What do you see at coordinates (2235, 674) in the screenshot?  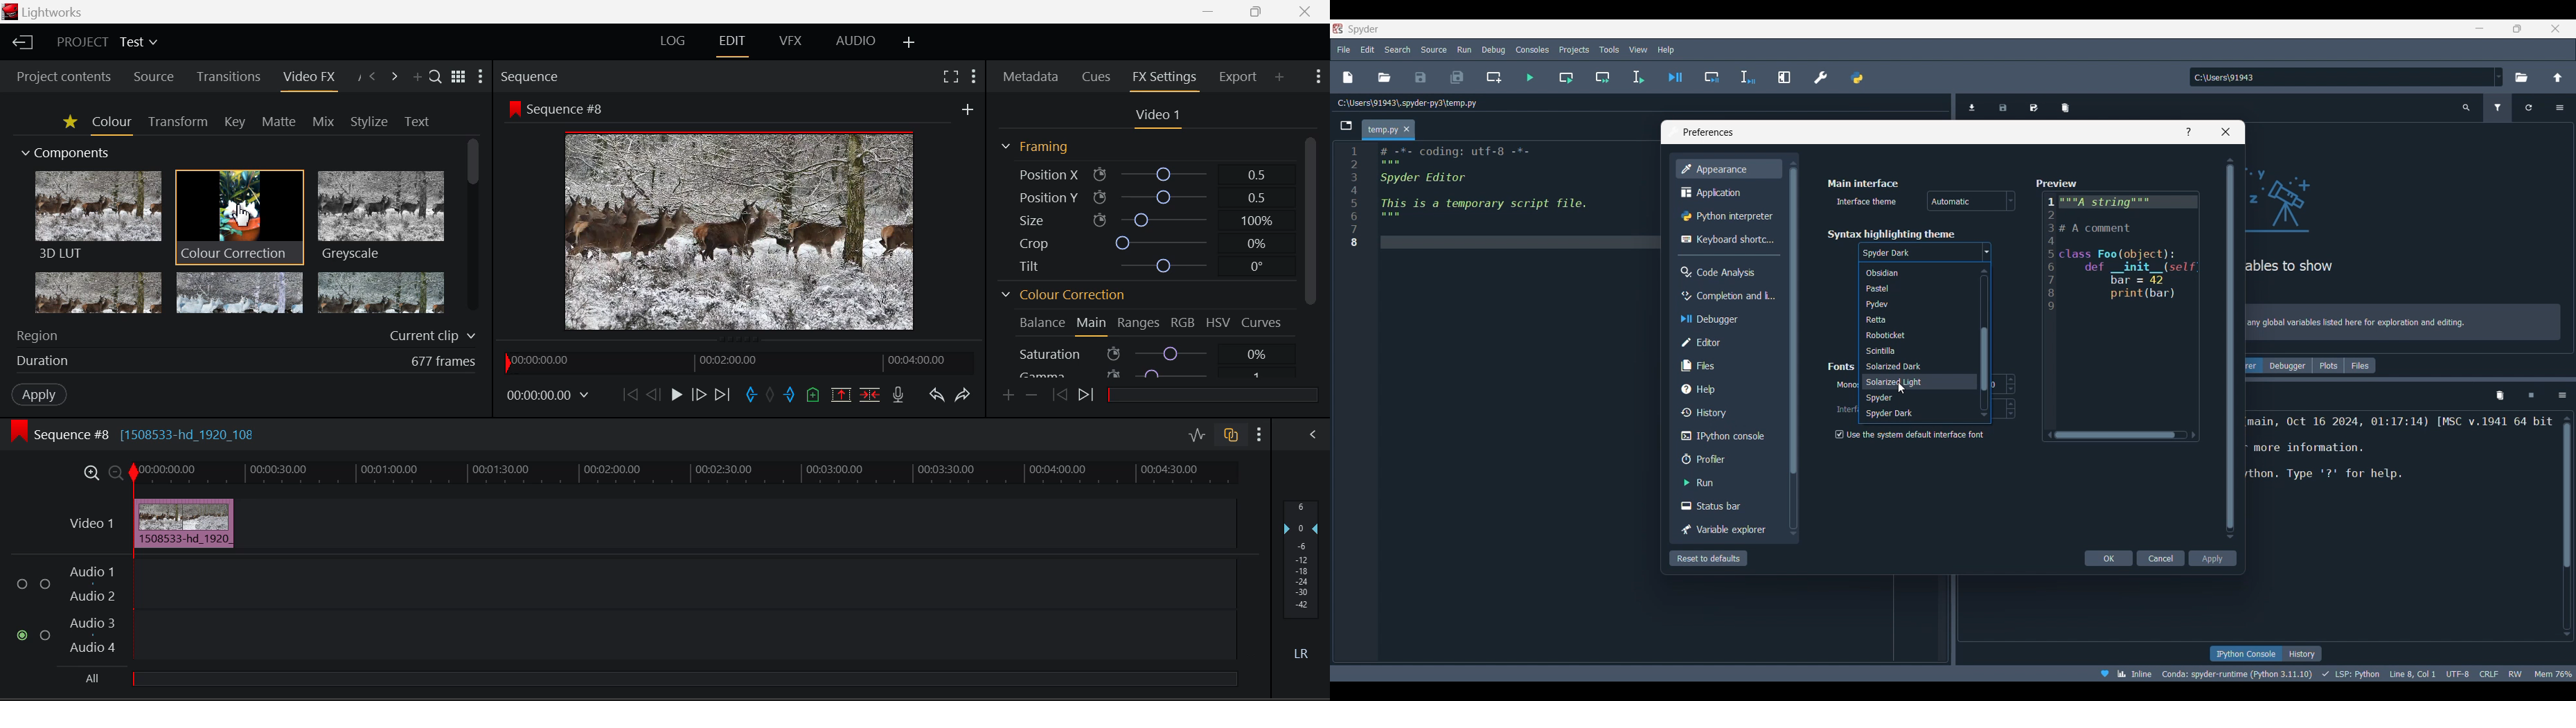 I see `interpreter` at bounding box center [2235, 674].